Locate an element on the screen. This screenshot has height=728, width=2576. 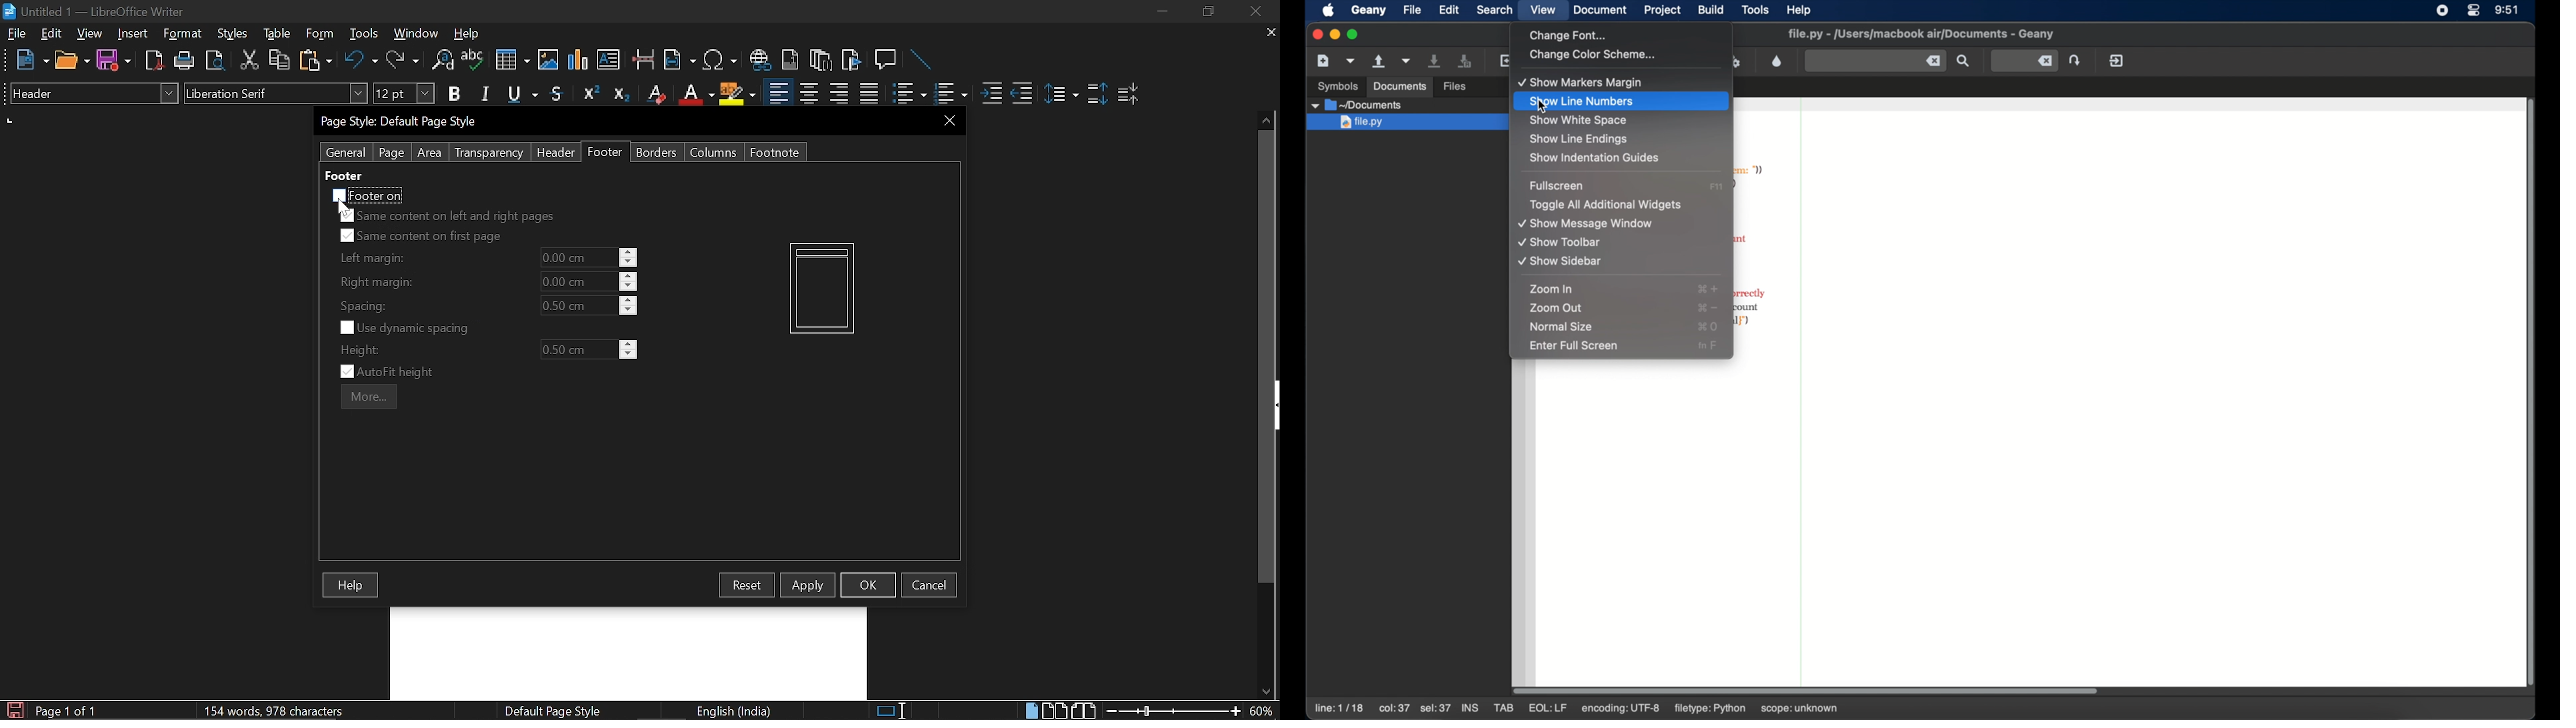
Open is located at coordinates (72, 61).